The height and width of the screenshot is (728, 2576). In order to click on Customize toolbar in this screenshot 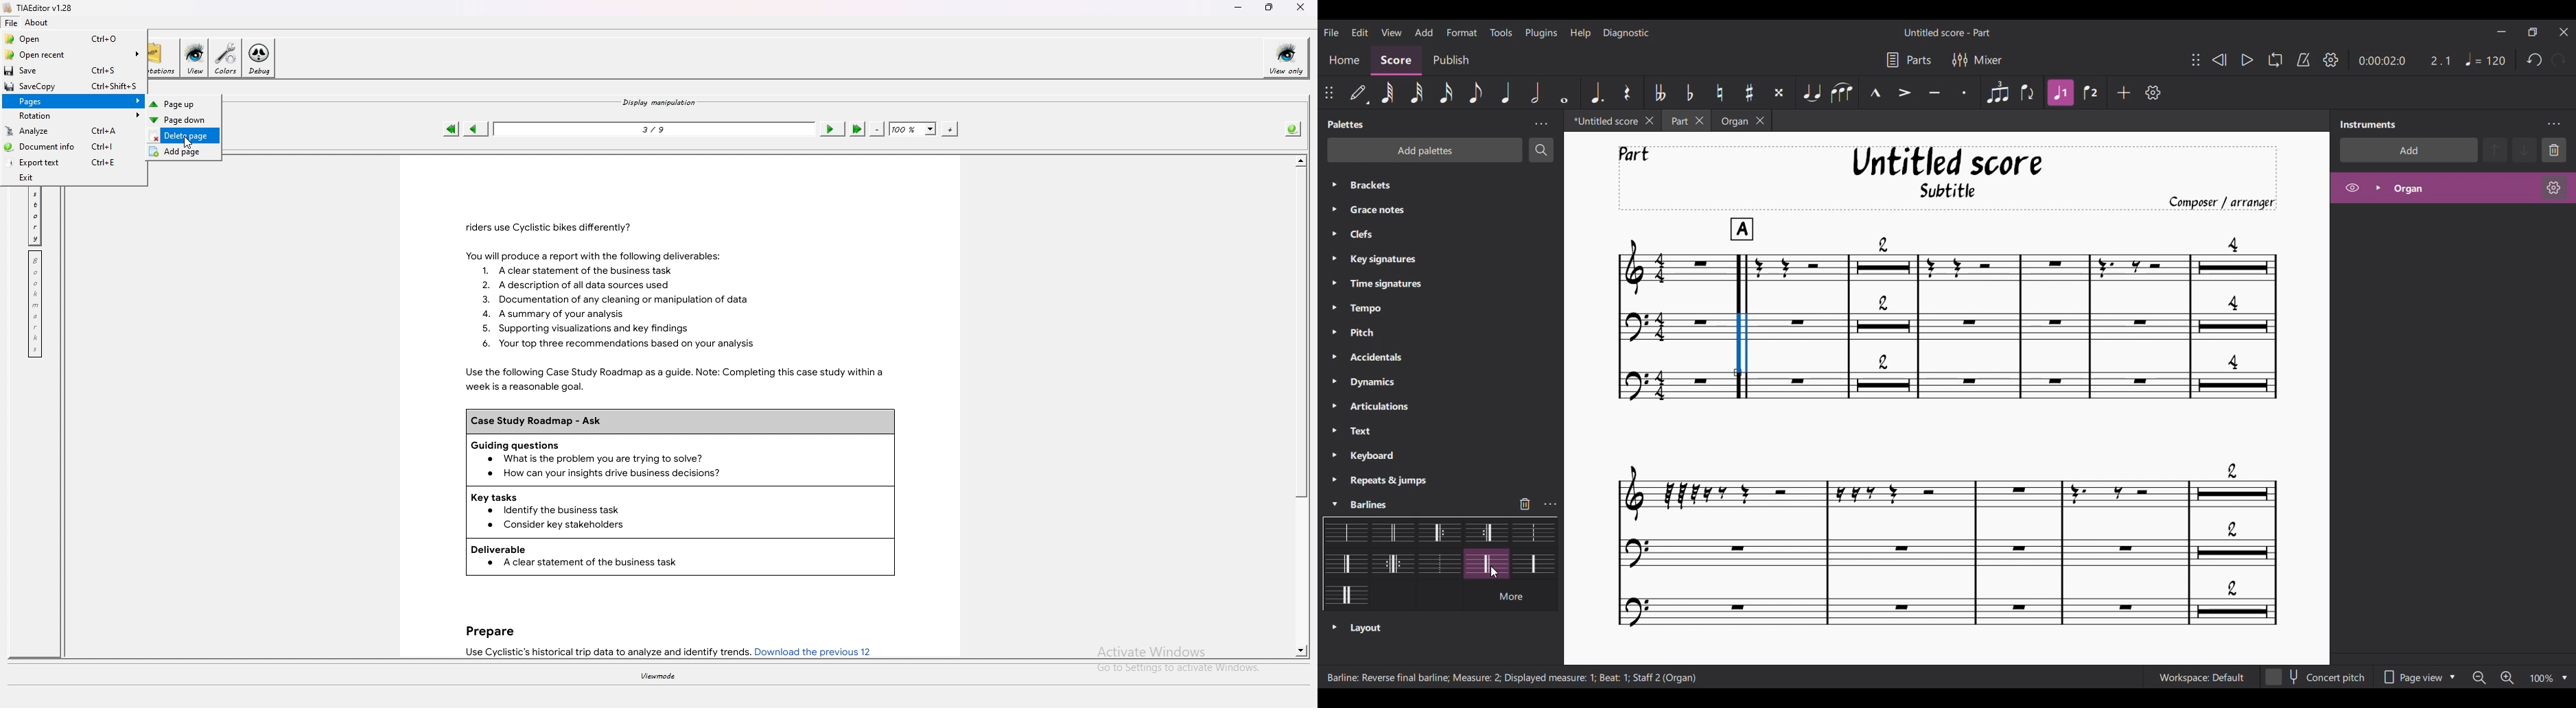, I will do `click(2153, 92)`.